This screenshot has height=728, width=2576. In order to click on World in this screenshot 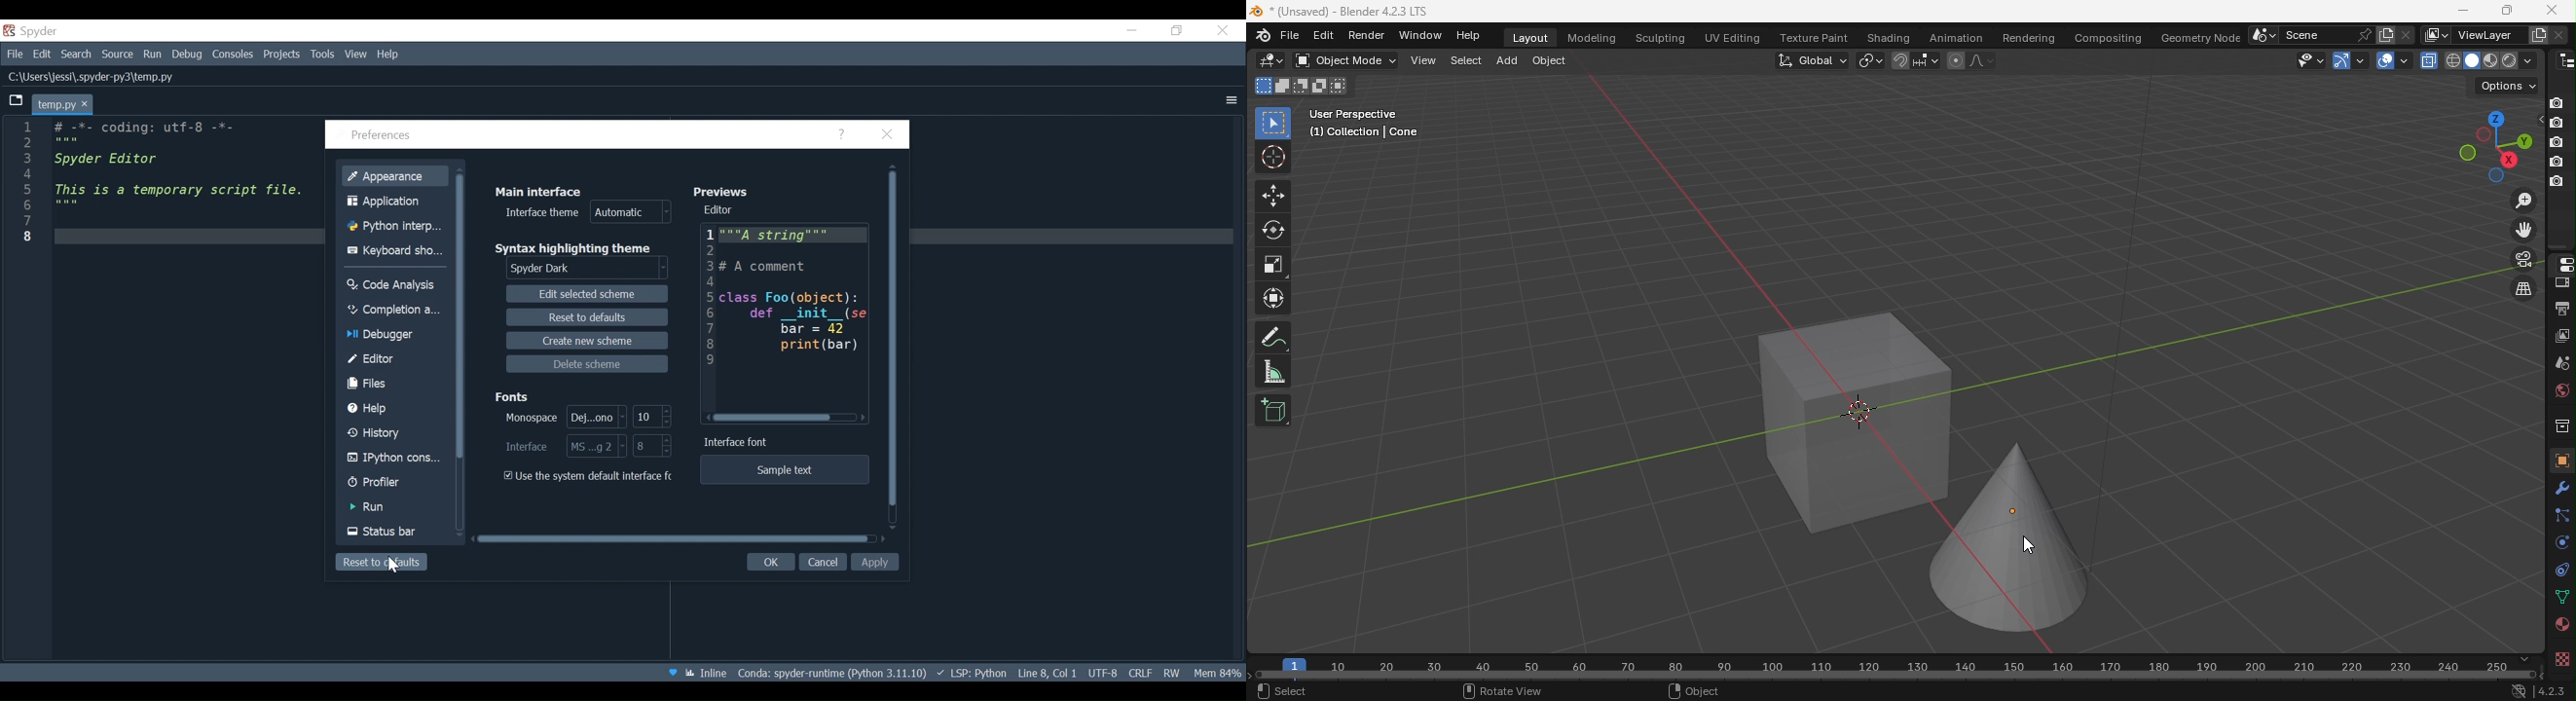, I will do `click(2559, 390)`.